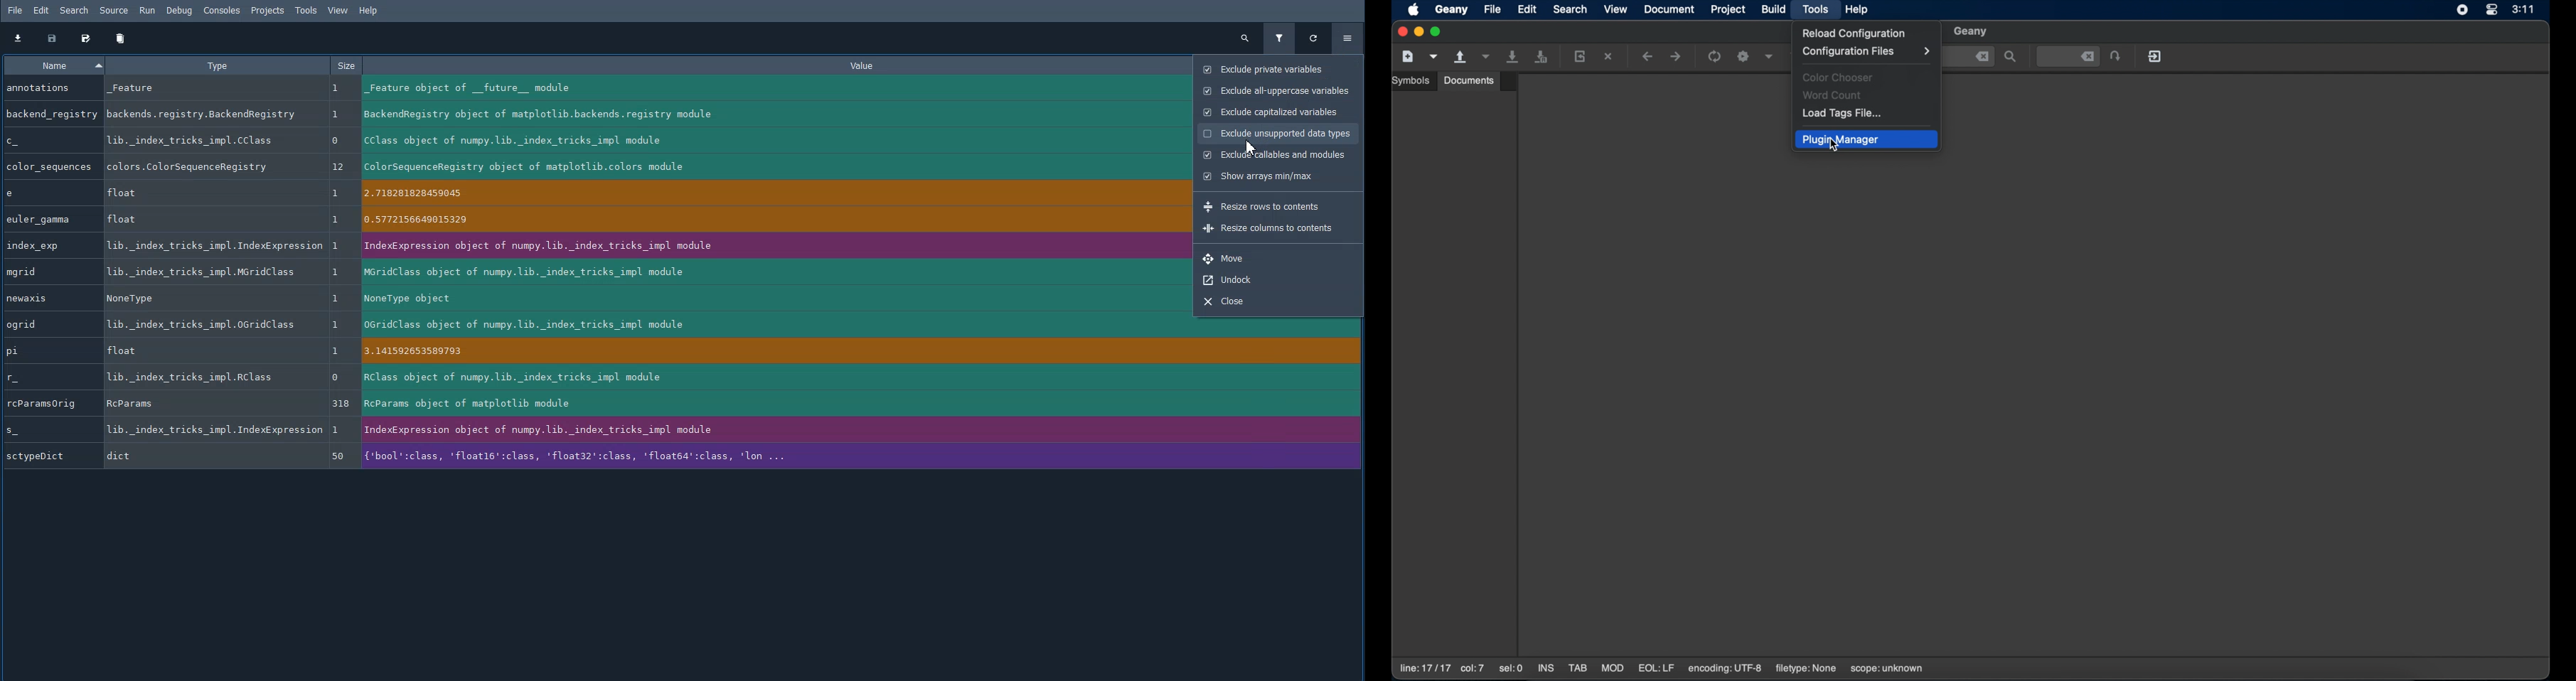  Describe the element at coordinates (1412, 81) in the screenshot. I see `symbols` at that location.